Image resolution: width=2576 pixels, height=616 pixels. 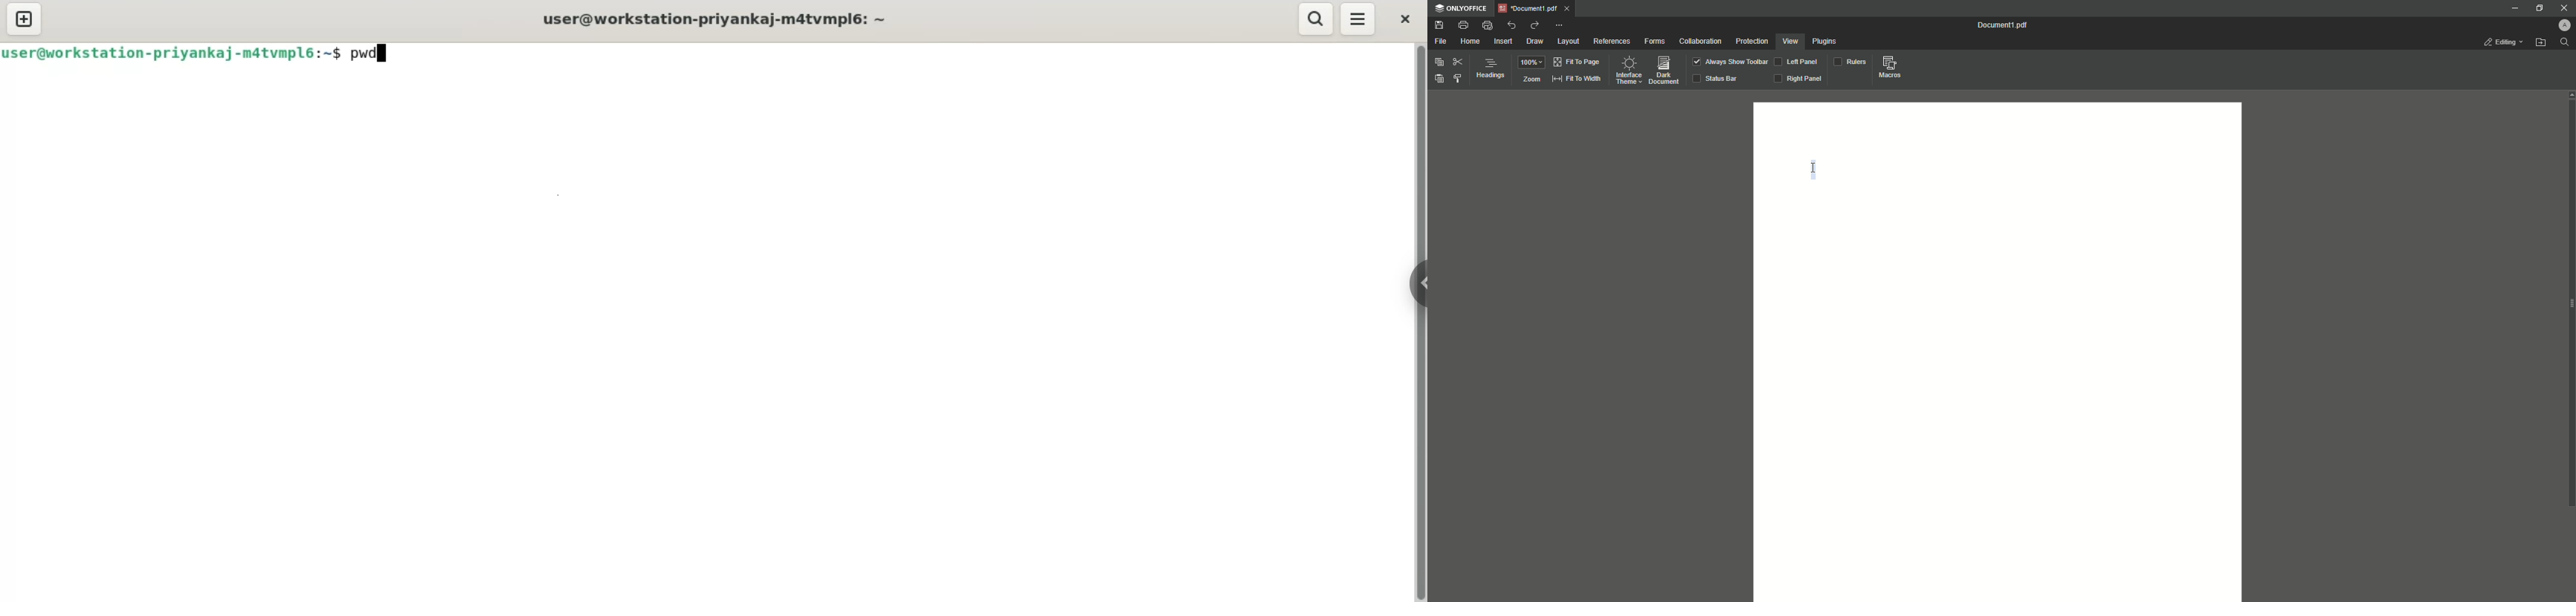 I want to click on Profile, so click(x=2560, y=26).